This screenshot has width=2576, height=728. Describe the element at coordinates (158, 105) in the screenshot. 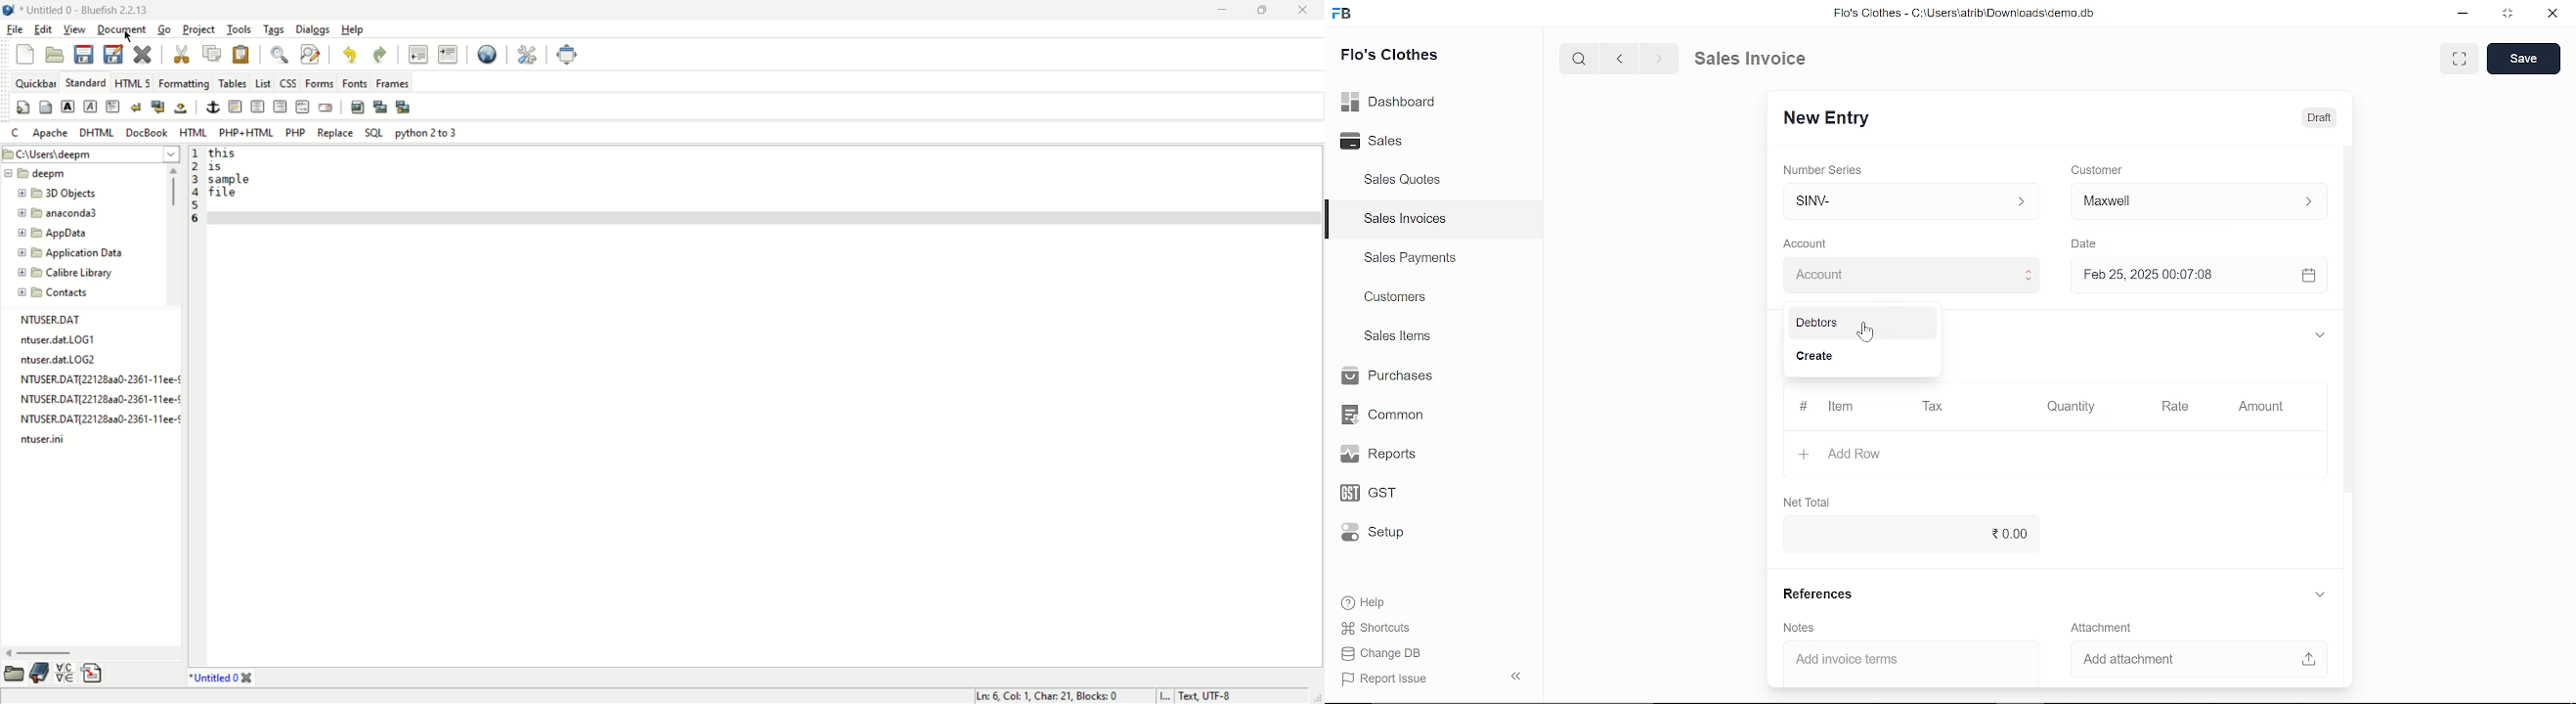

I see `break and clear` at that location.